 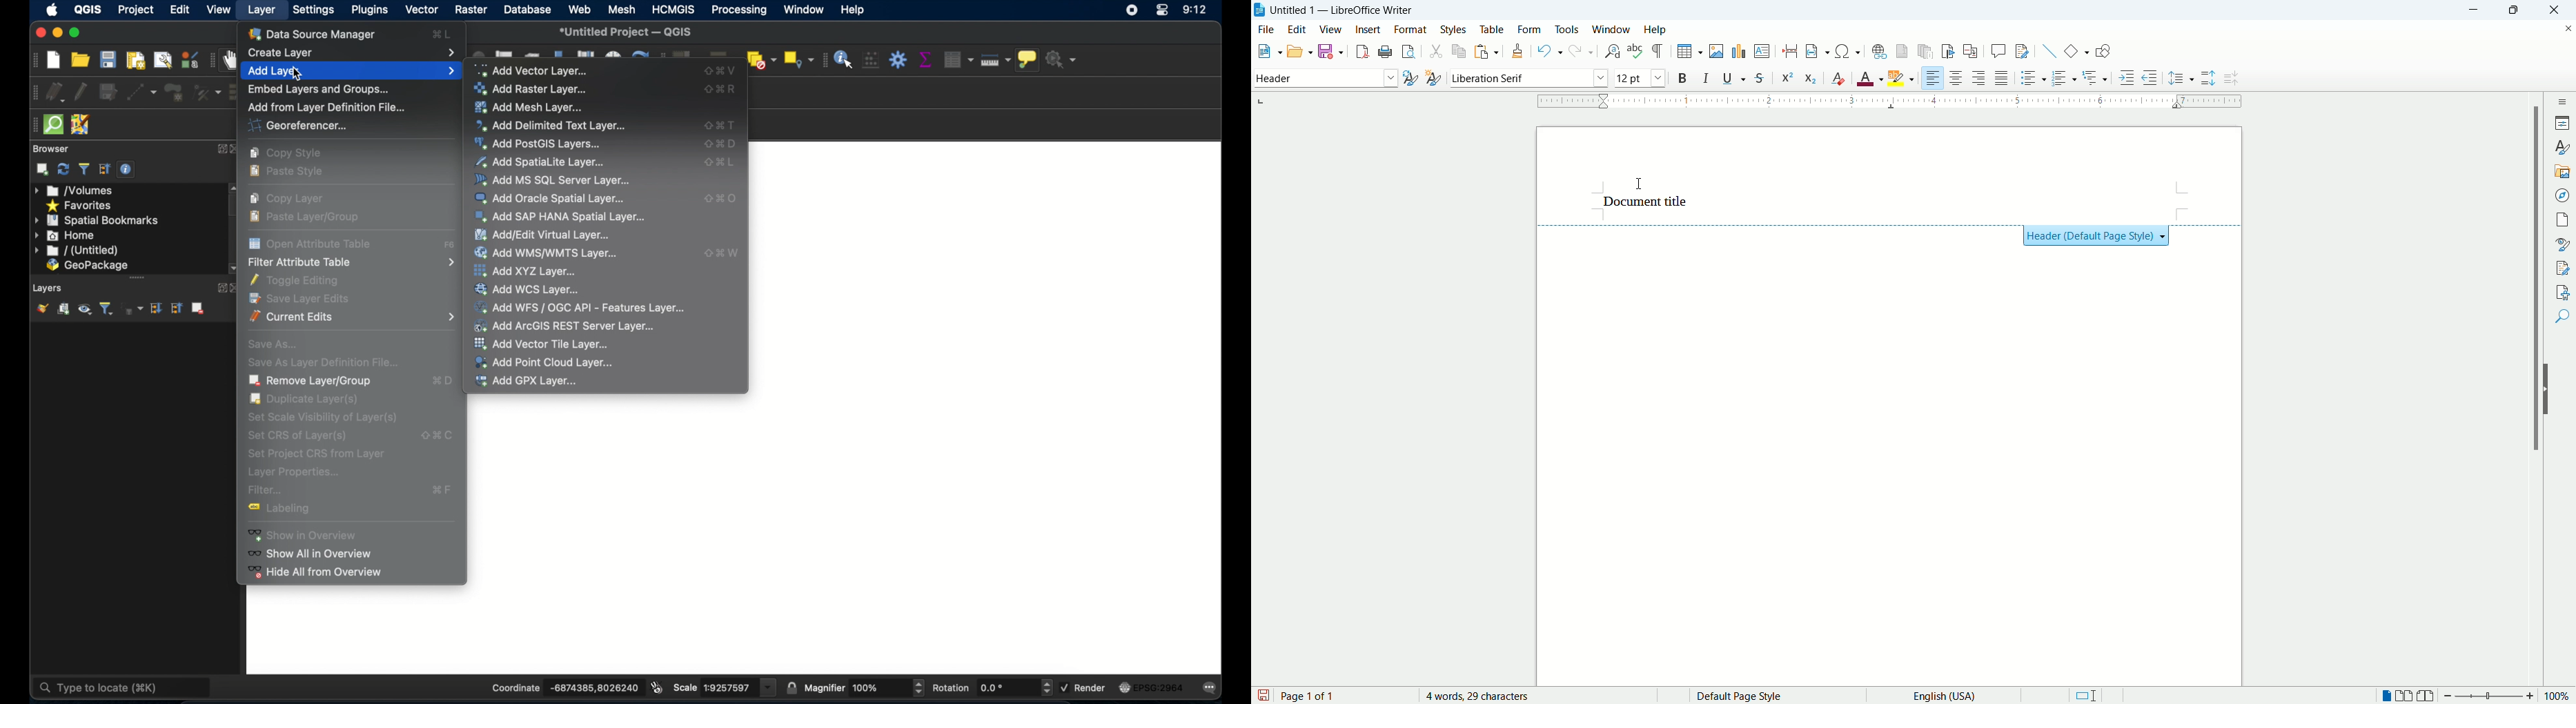 What do you see at coordinates (545, 362) in the screenshot?
I see `Add Point Cloud Layer...` at bounding box center [545, 362].